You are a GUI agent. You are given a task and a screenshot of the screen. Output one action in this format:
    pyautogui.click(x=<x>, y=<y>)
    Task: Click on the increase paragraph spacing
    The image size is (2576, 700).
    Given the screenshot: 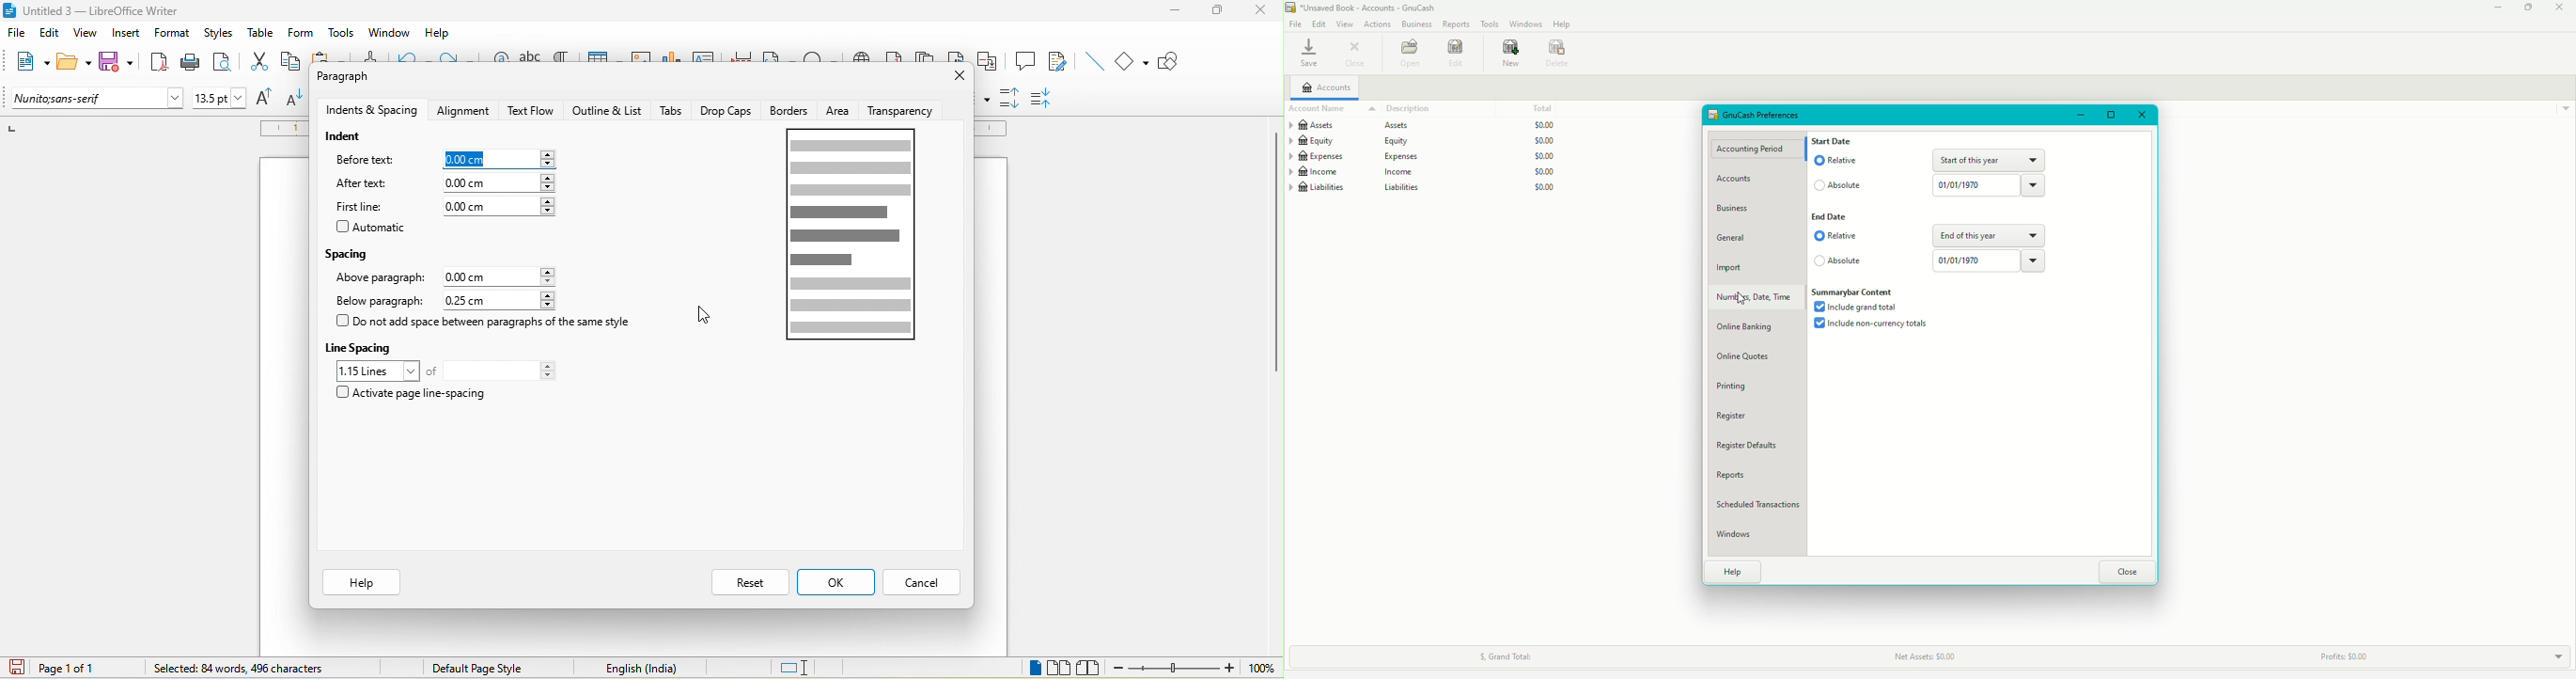 What is the action you would take?
    pyautogui.click(x=1008, y=96)
    